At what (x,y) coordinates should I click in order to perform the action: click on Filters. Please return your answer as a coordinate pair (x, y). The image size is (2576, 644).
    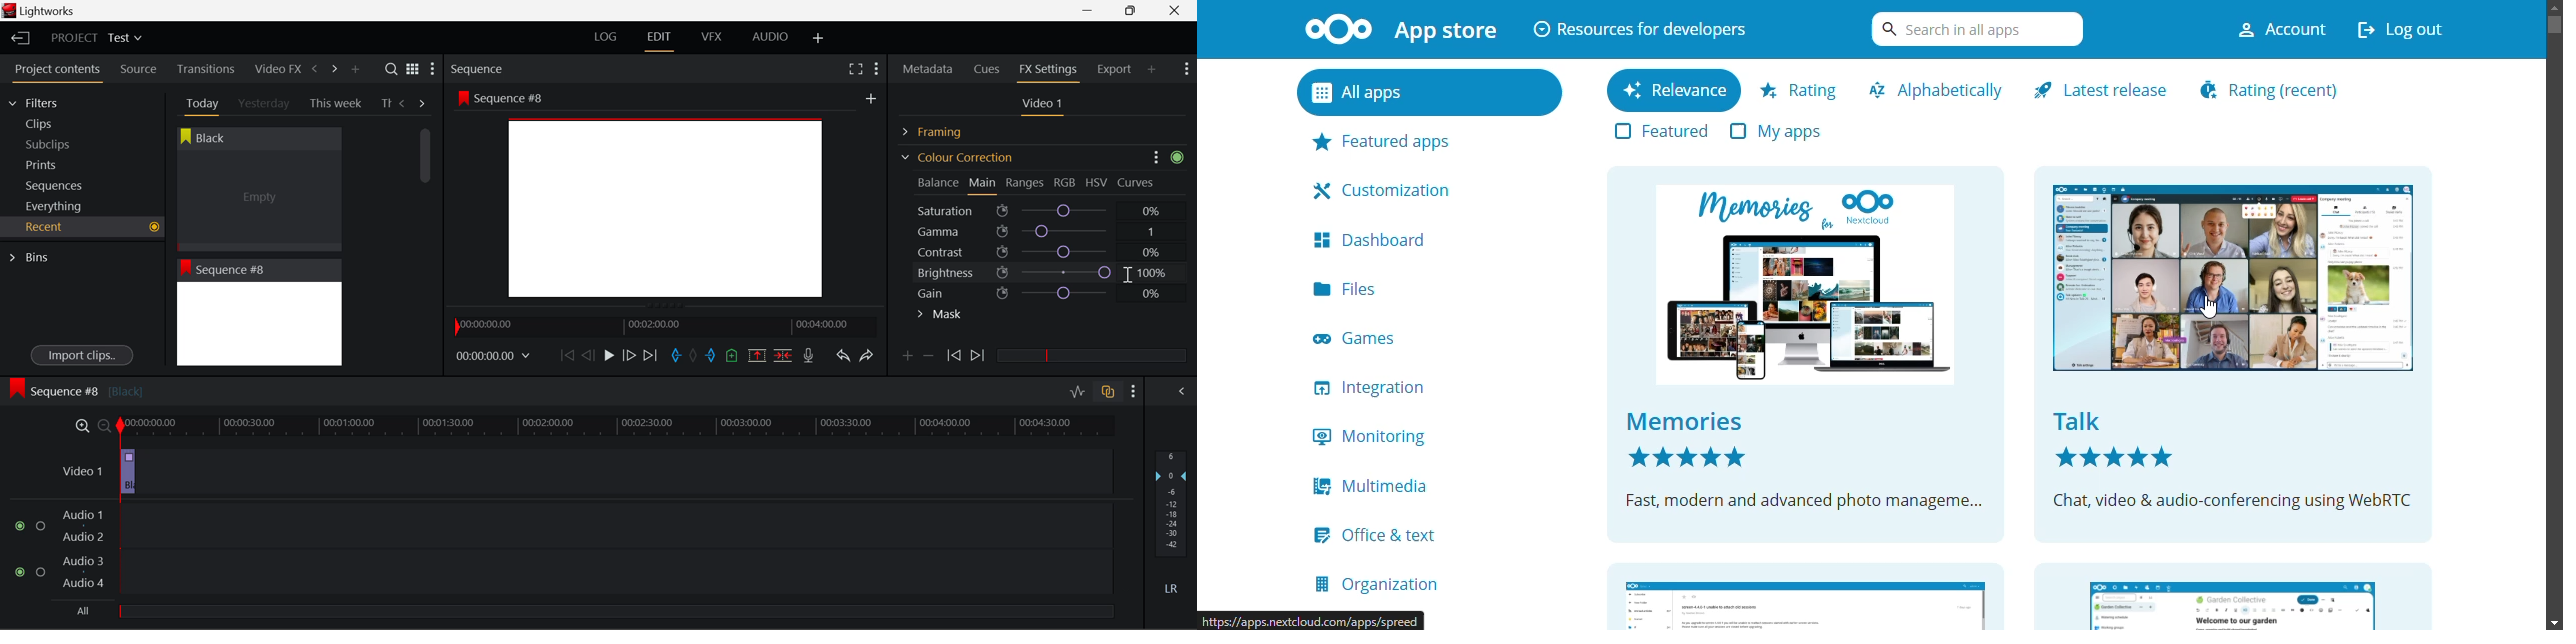
    Looking at the image, I should click on (45, 101).